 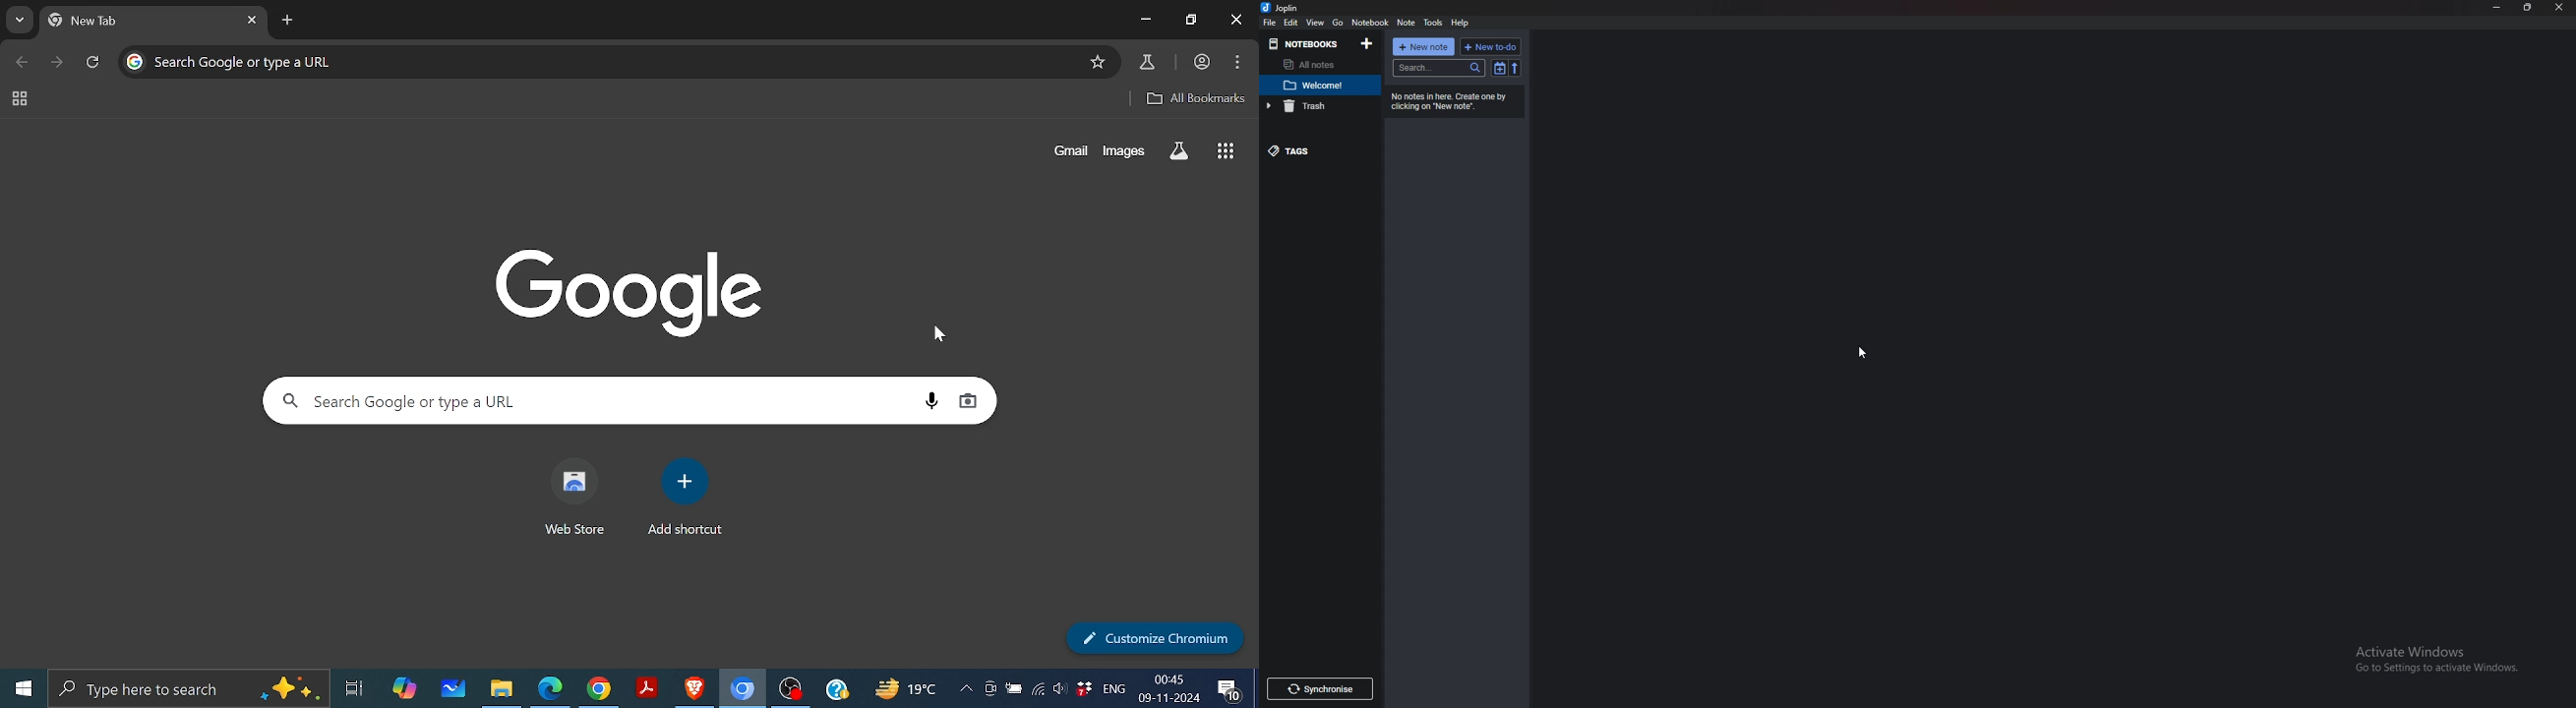 I want to click on Show Hidden Icons, so click(x=965, y=688).